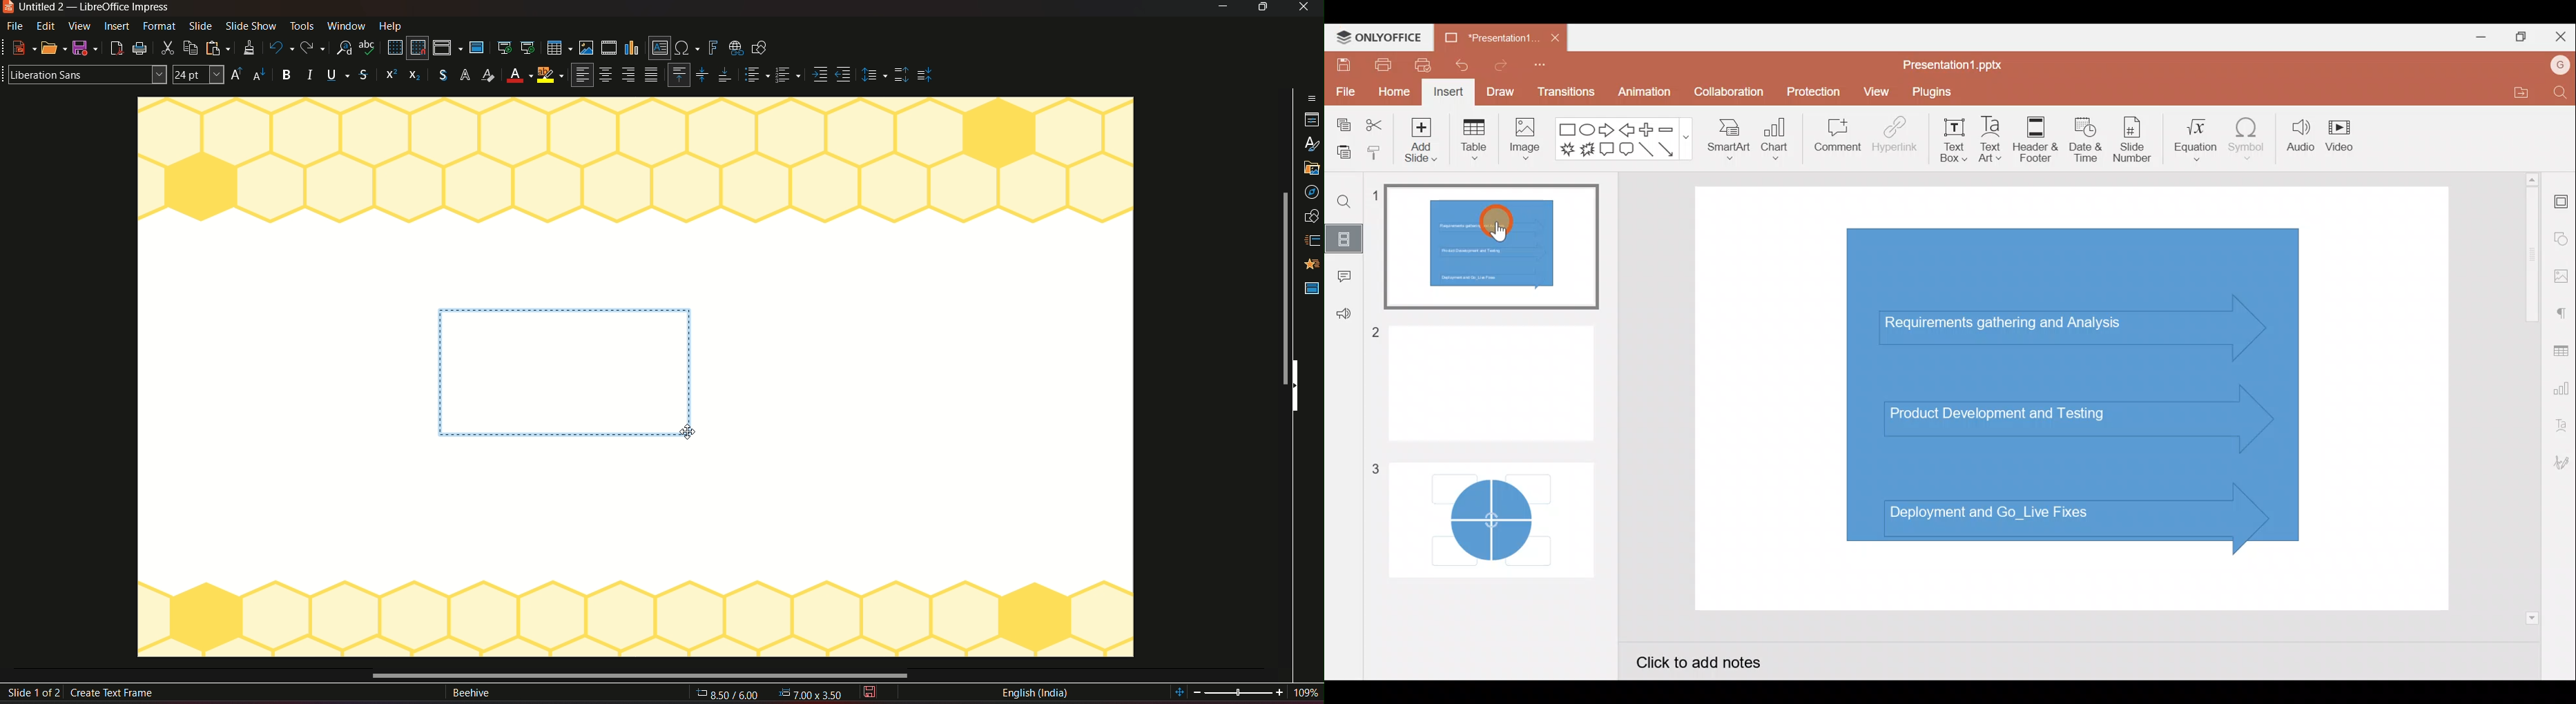  I want to click on cursor, so click(690, 433).